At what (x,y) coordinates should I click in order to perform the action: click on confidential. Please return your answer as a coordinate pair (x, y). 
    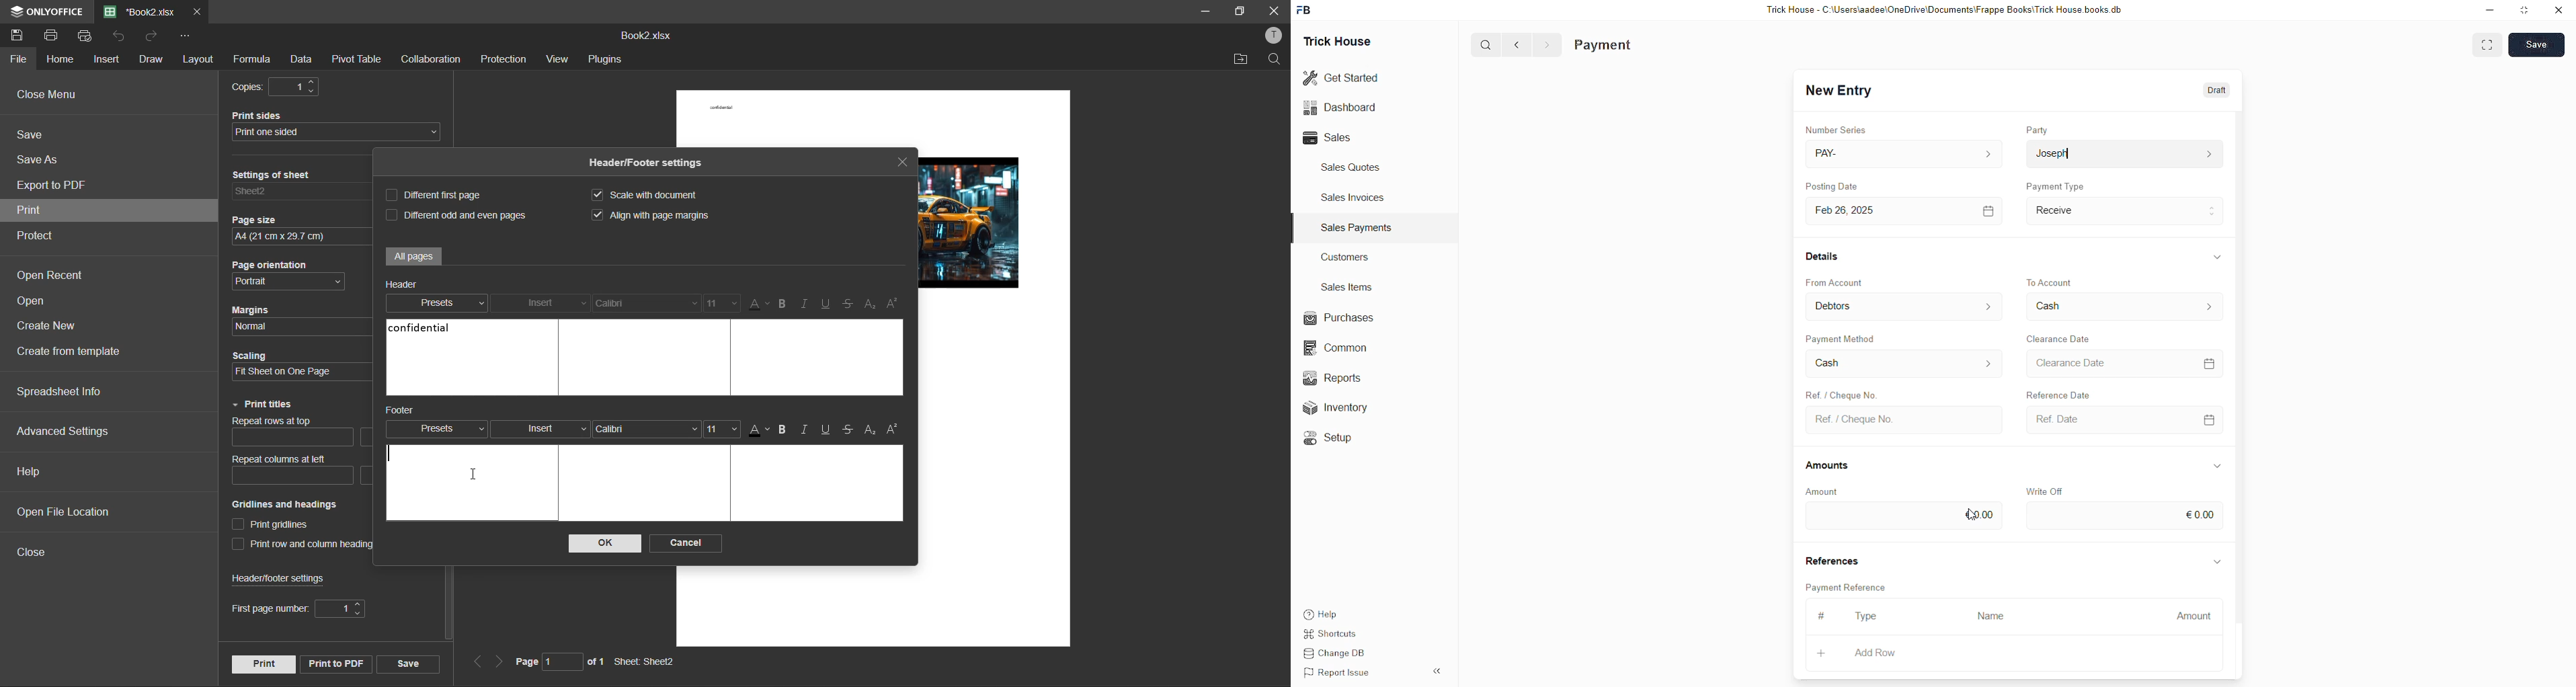
    Looking at the image, I should click on (418, 329).